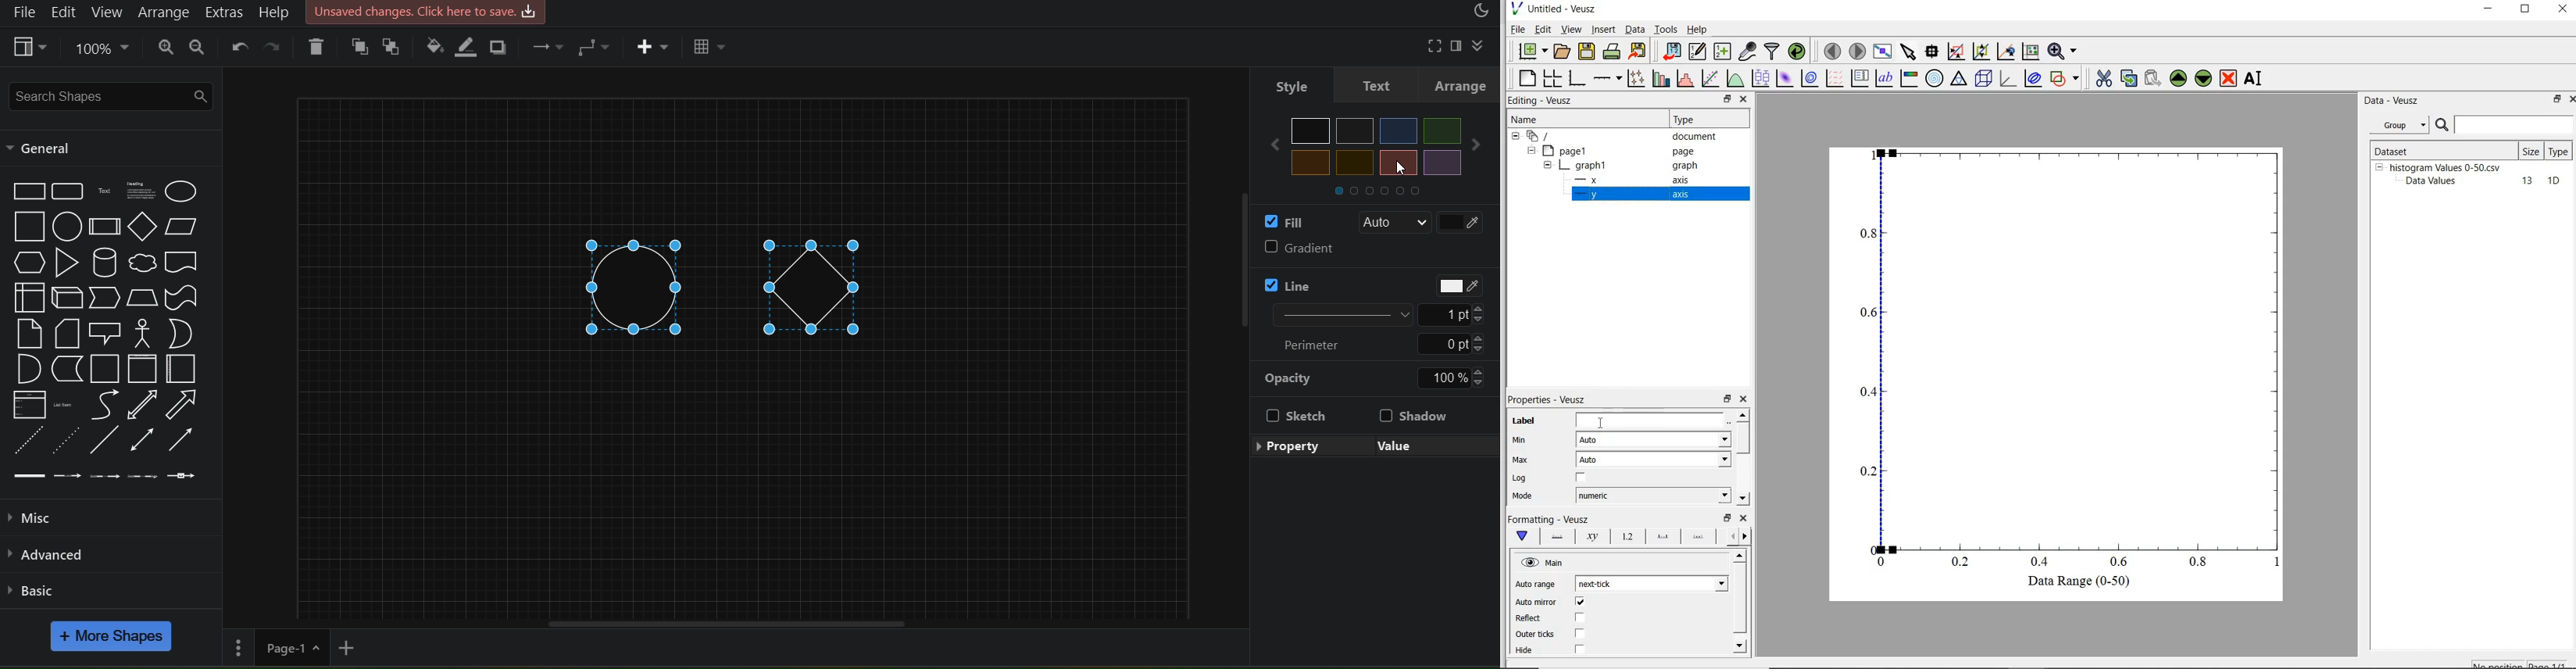 This screenshot has height=672, width=2576. Describe the element at coordinates (141, 298) in the screenshot. I see `Trapezoid` at that location.